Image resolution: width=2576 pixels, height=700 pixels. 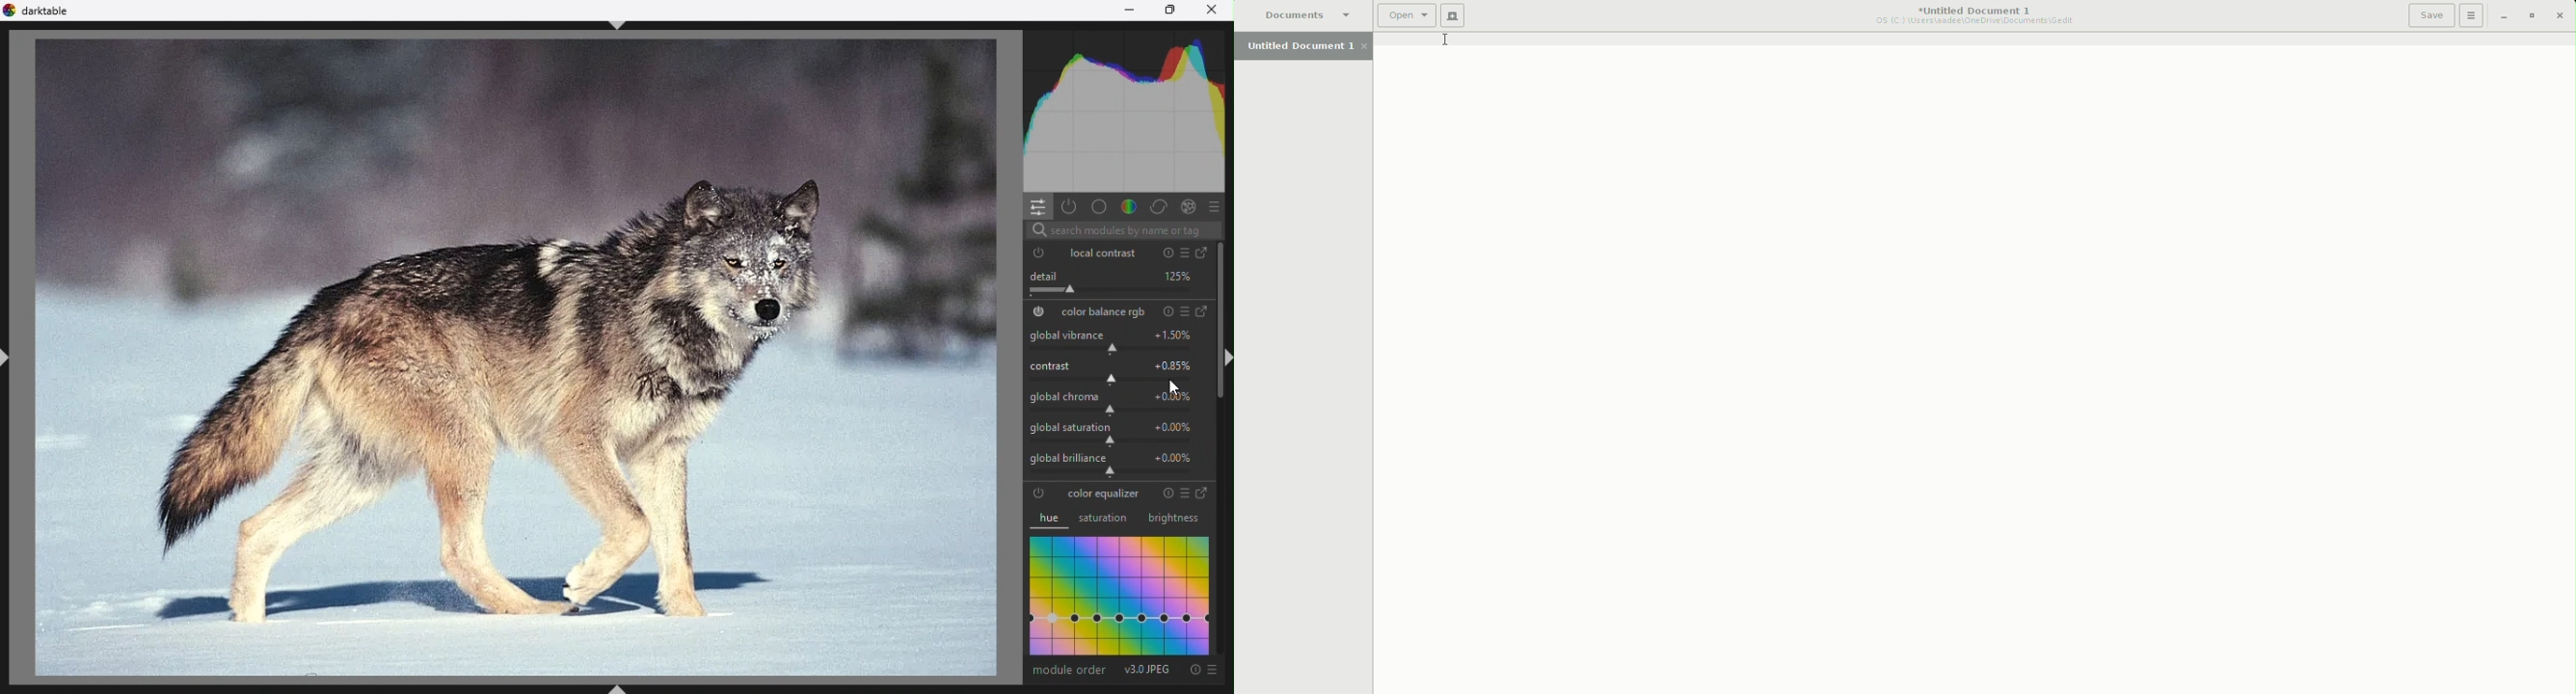 What do you see at coordinates (1109, 337) in the screenshot?
I see `global vibrance` at bounding box center [1109, 337].